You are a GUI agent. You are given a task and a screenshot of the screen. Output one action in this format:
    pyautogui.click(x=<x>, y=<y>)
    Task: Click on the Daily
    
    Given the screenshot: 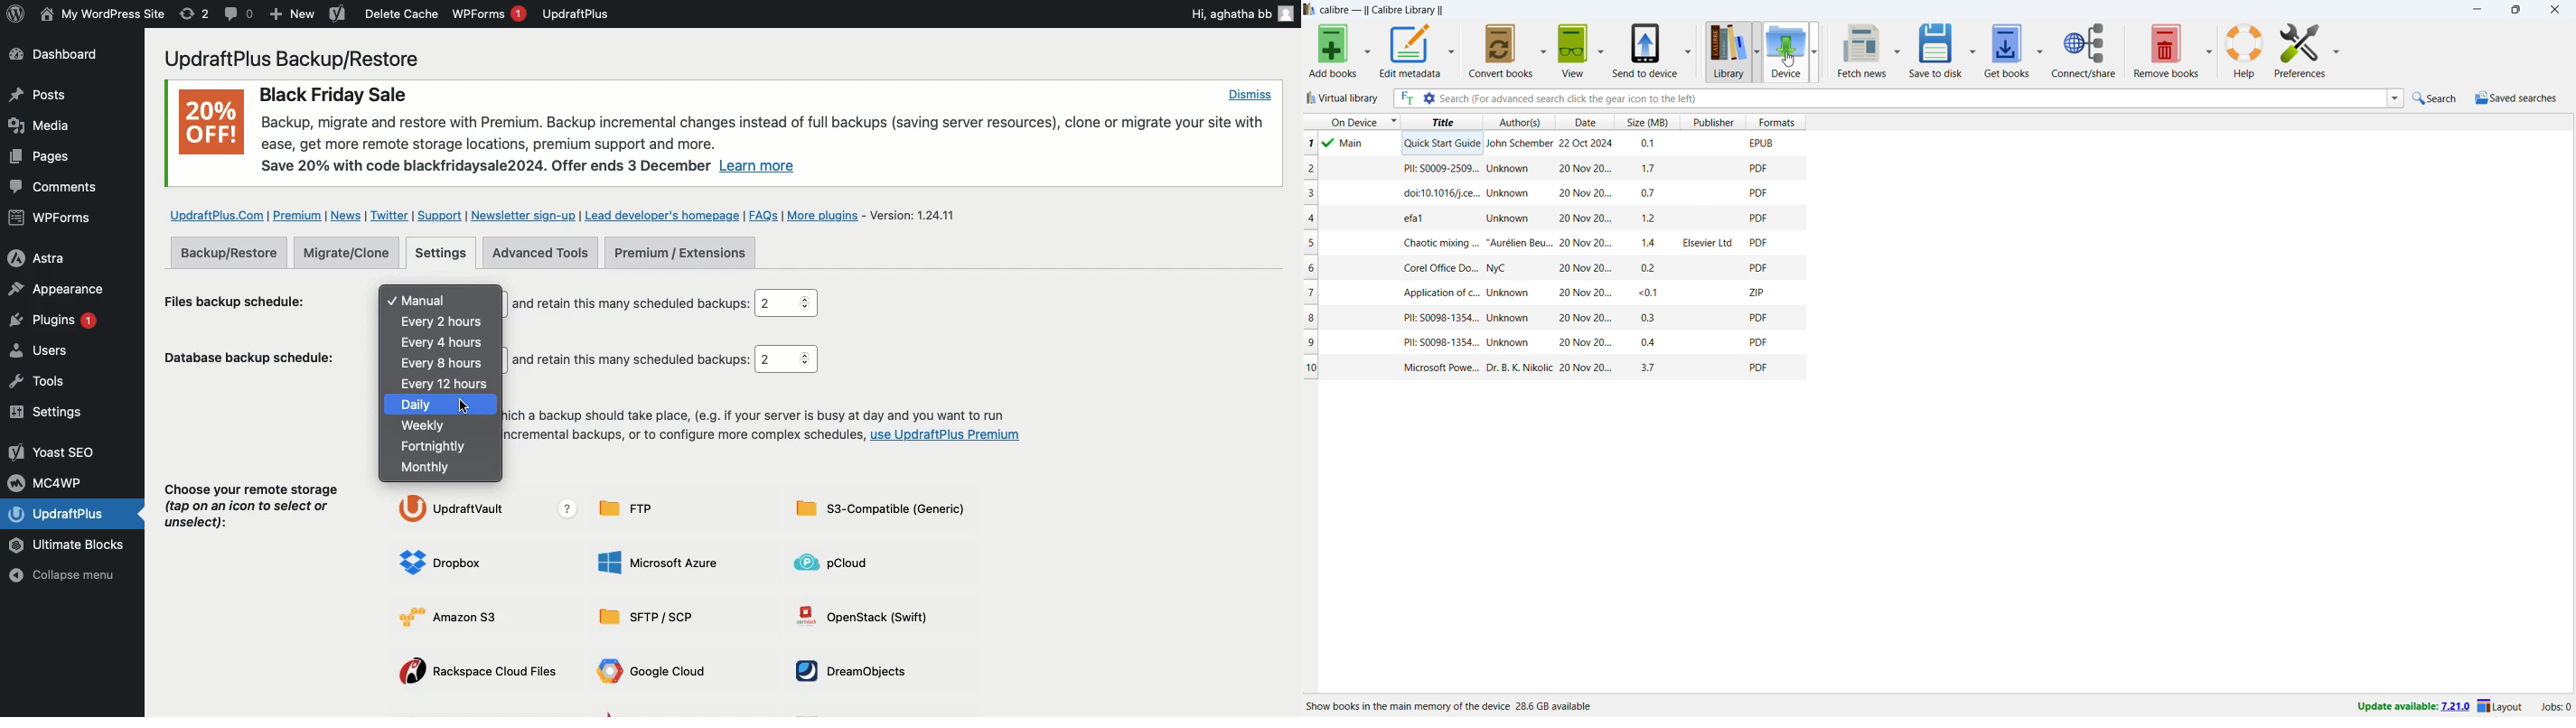 What is the action you would take?
    pyautogui.click(x=444, y=405)
    